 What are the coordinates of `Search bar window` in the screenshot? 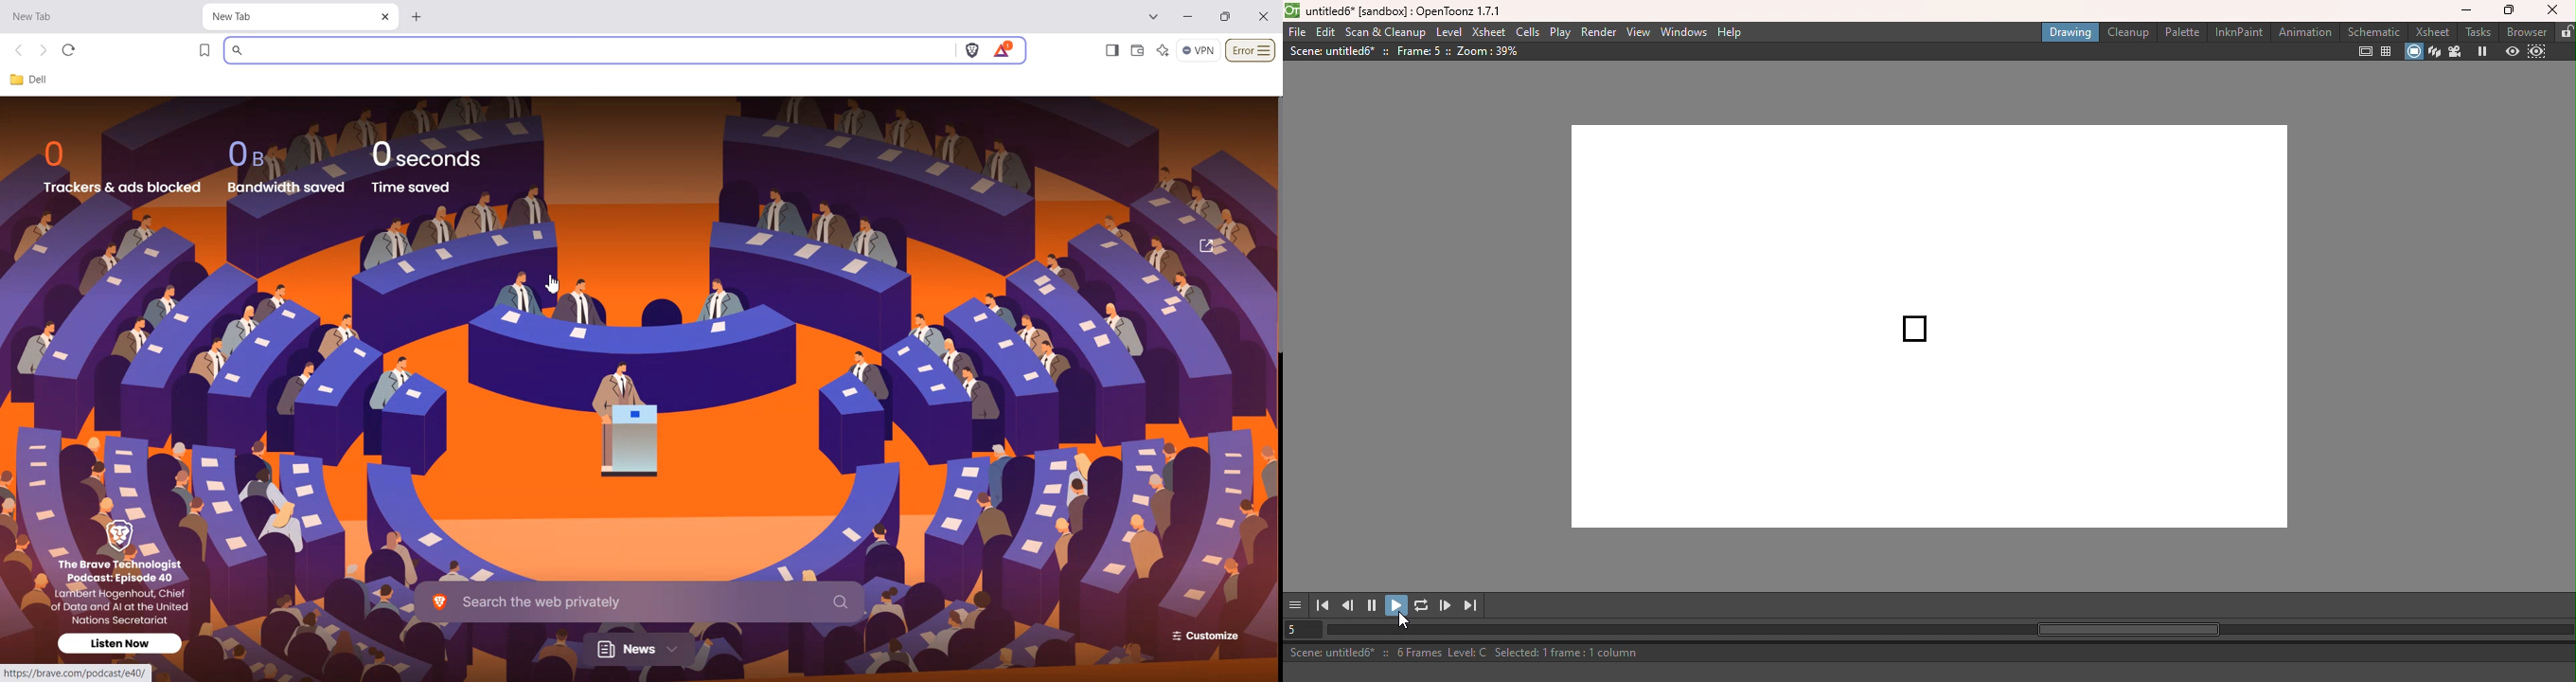 It's located at (588, 50).